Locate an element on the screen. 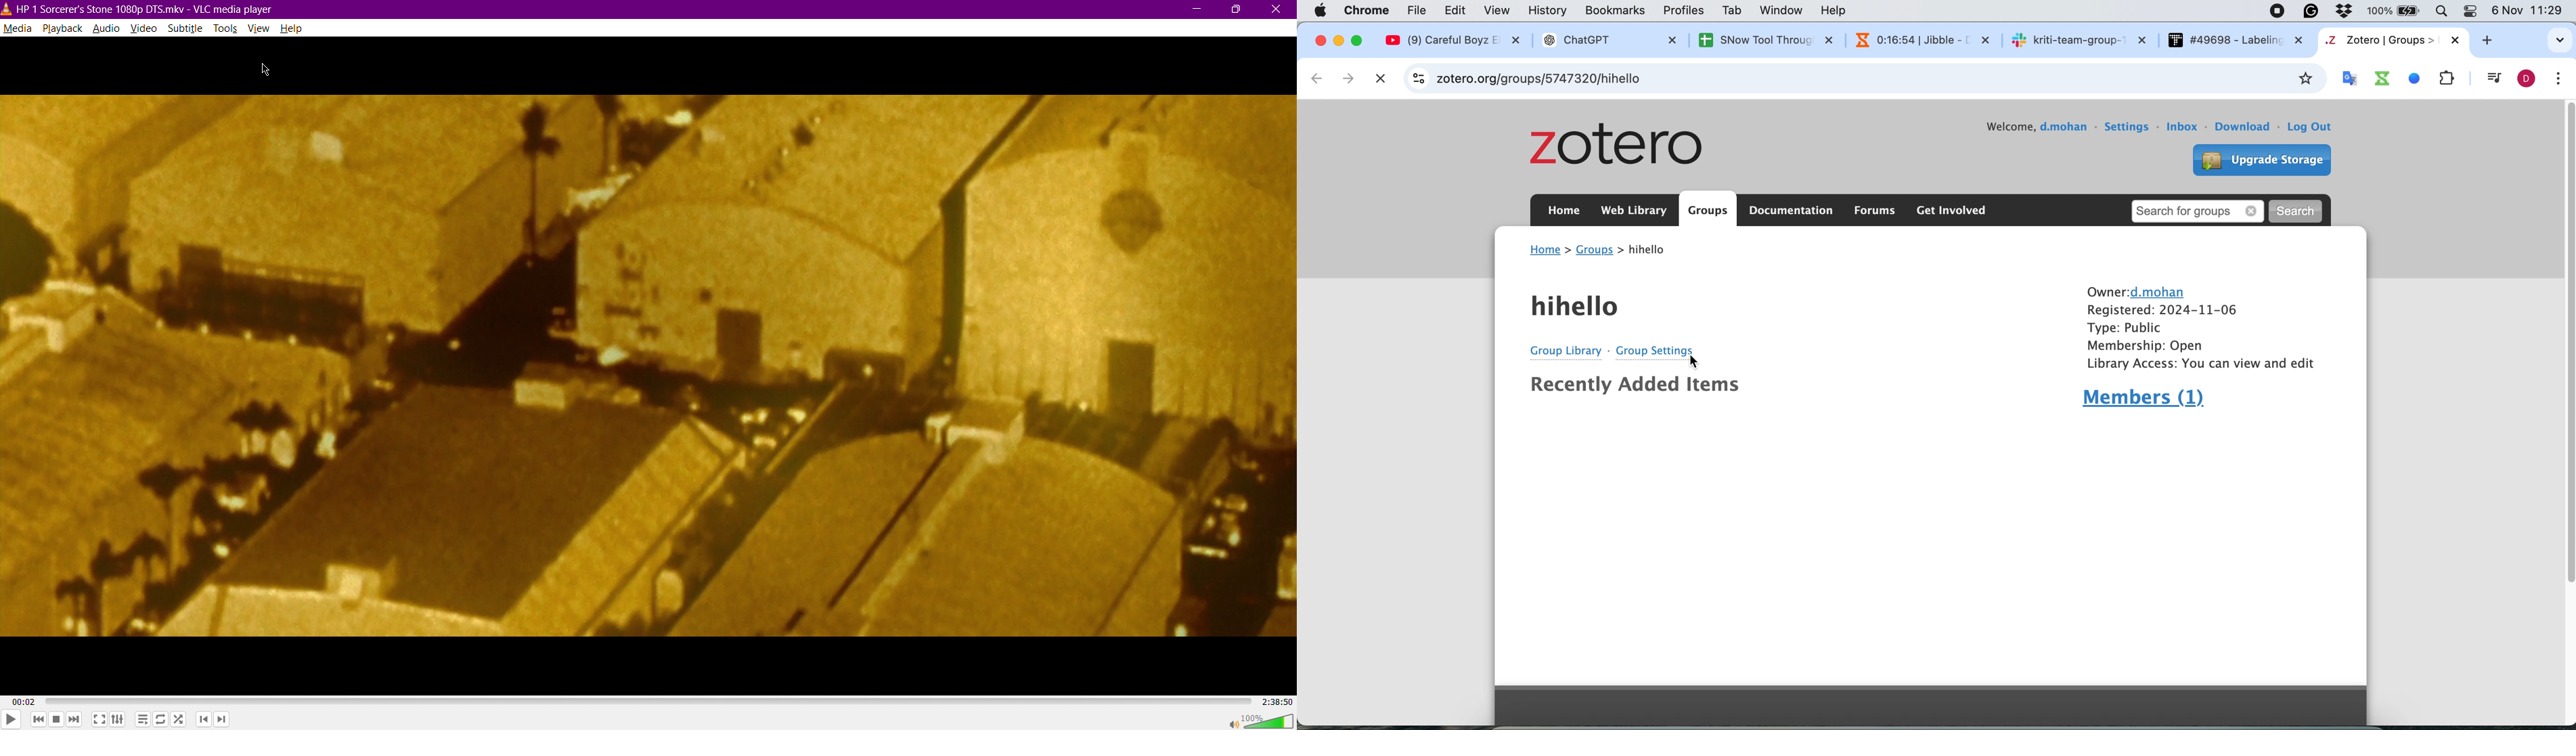 The image size is (2576, 756). chrome is located at coordinates (1369, 9).